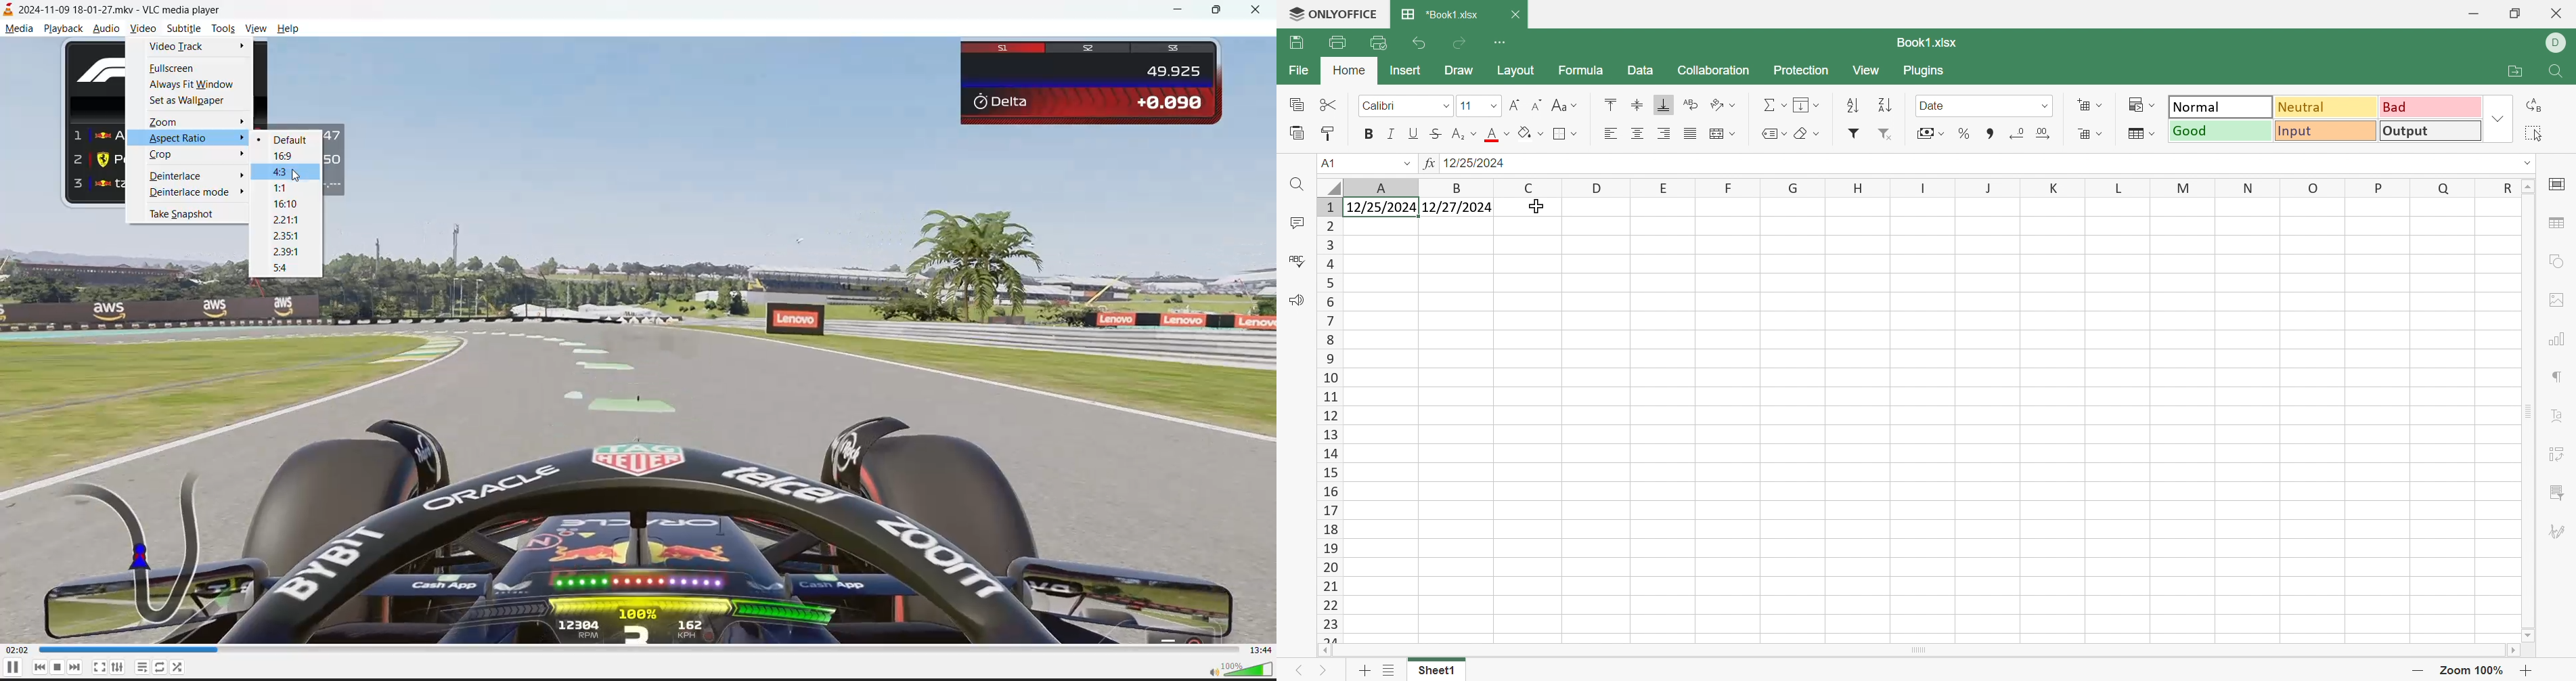  I want to click on A1, so click(1333, 163).